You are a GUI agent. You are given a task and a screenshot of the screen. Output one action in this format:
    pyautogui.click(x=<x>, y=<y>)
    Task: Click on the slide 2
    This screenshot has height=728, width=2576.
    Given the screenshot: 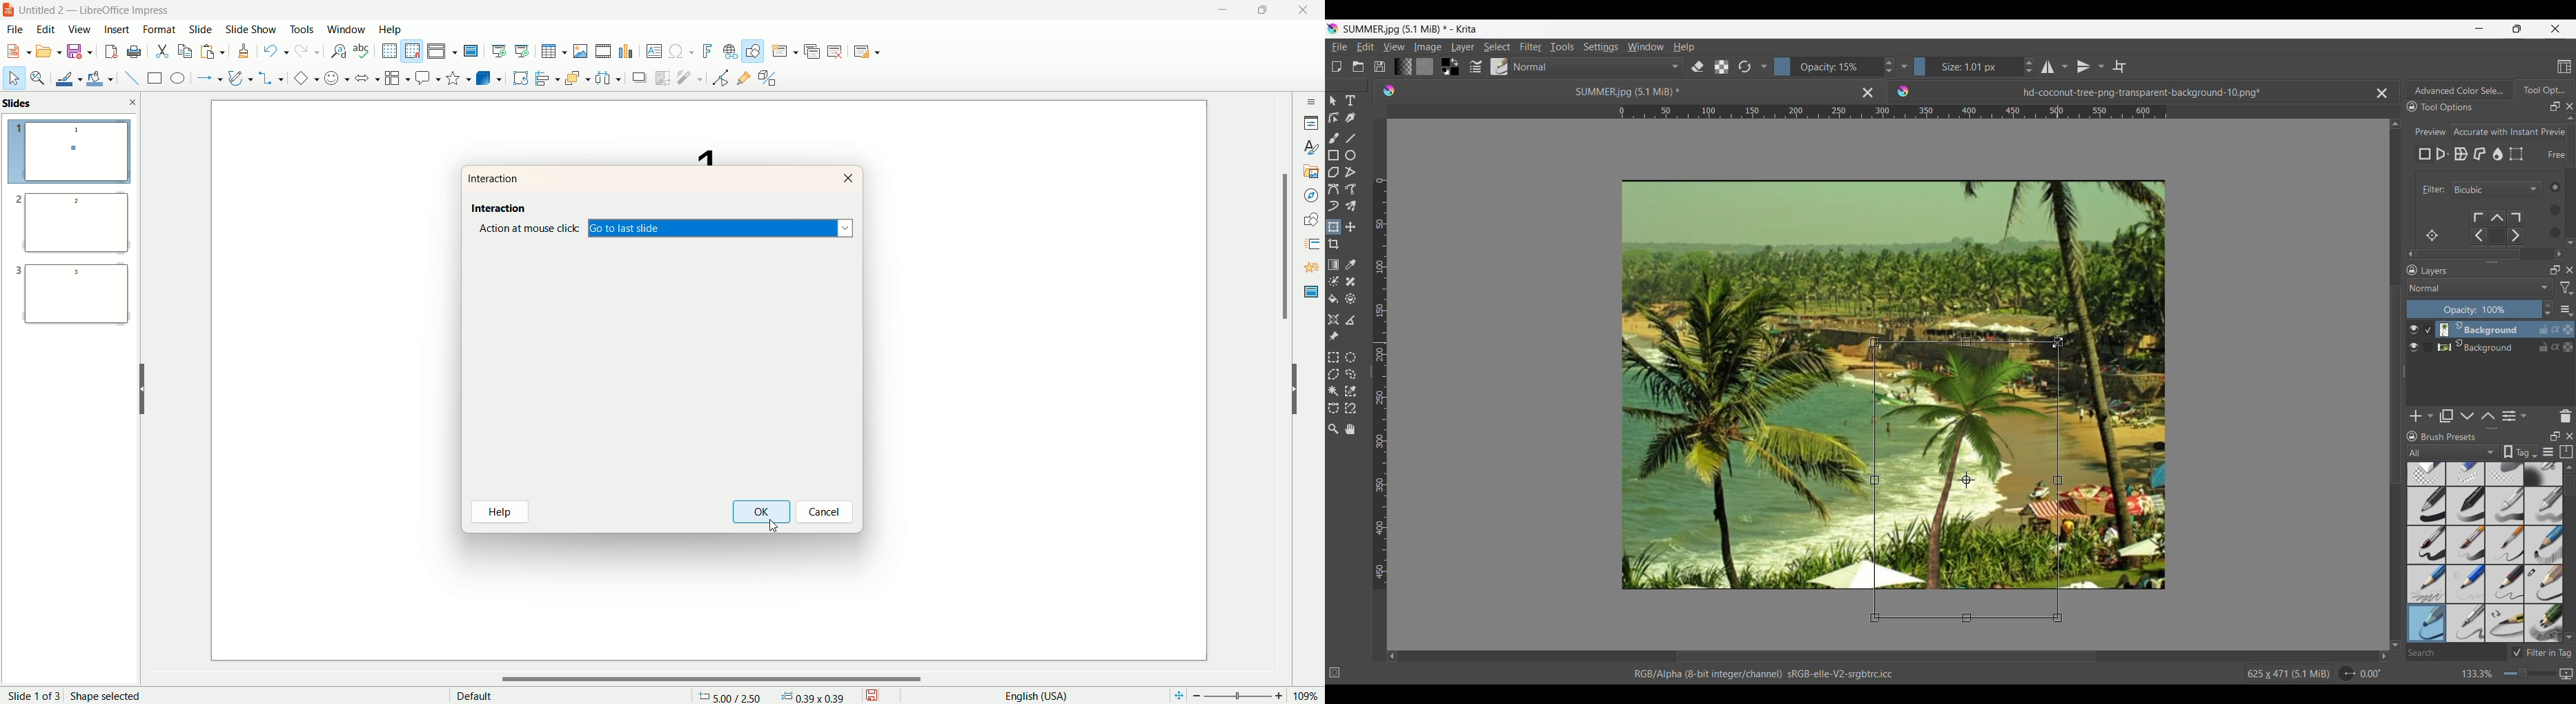 What is the action you would take?
    pyautogui.click(x=69, y=226)
    